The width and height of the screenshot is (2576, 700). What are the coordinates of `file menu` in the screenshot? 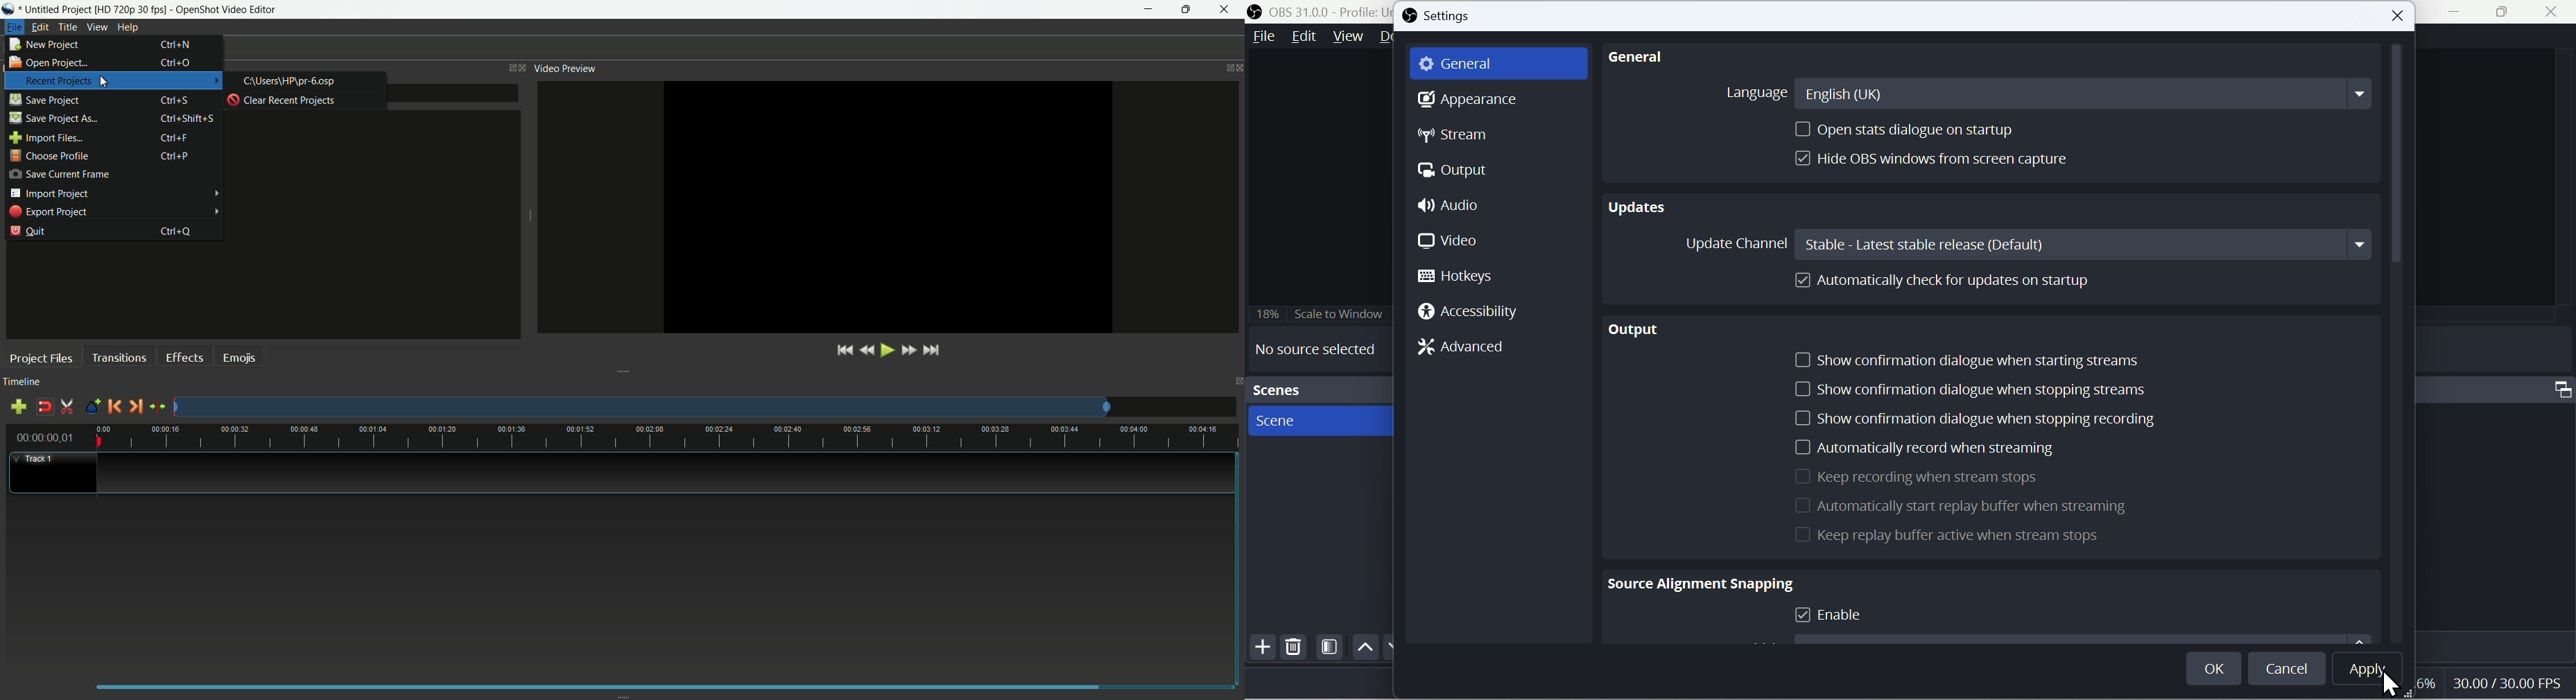 It's located at (14, 27).